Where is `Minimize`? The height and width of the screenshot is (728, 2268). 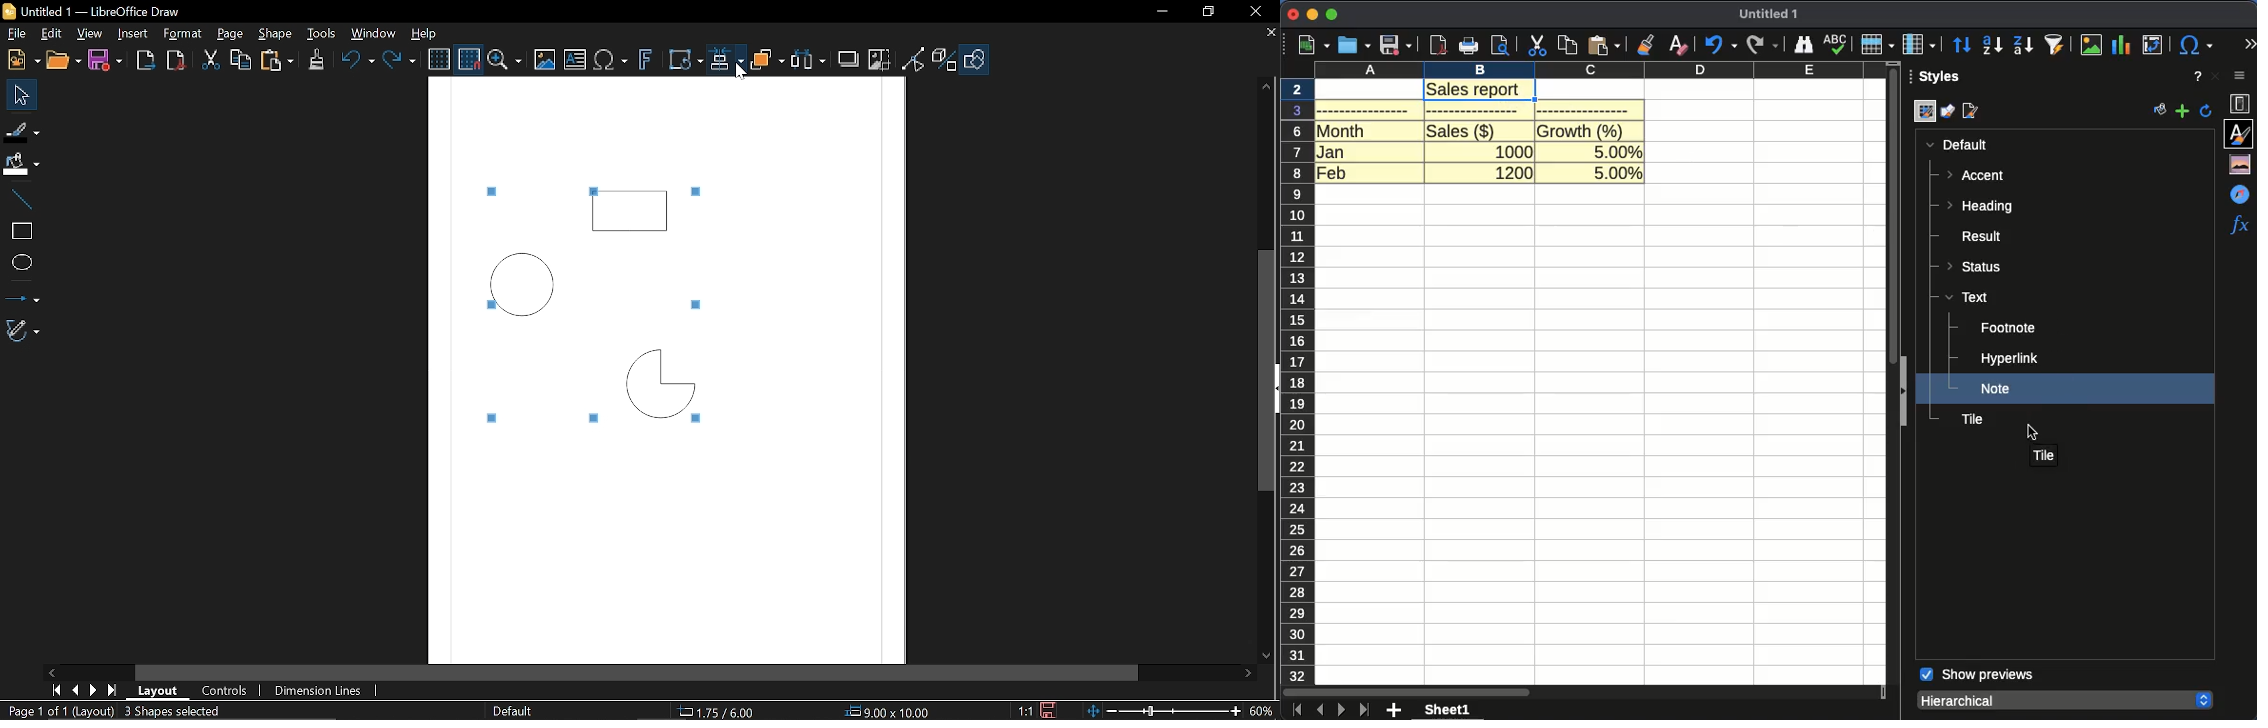
Minimize is located at coordinates (1161, 11).